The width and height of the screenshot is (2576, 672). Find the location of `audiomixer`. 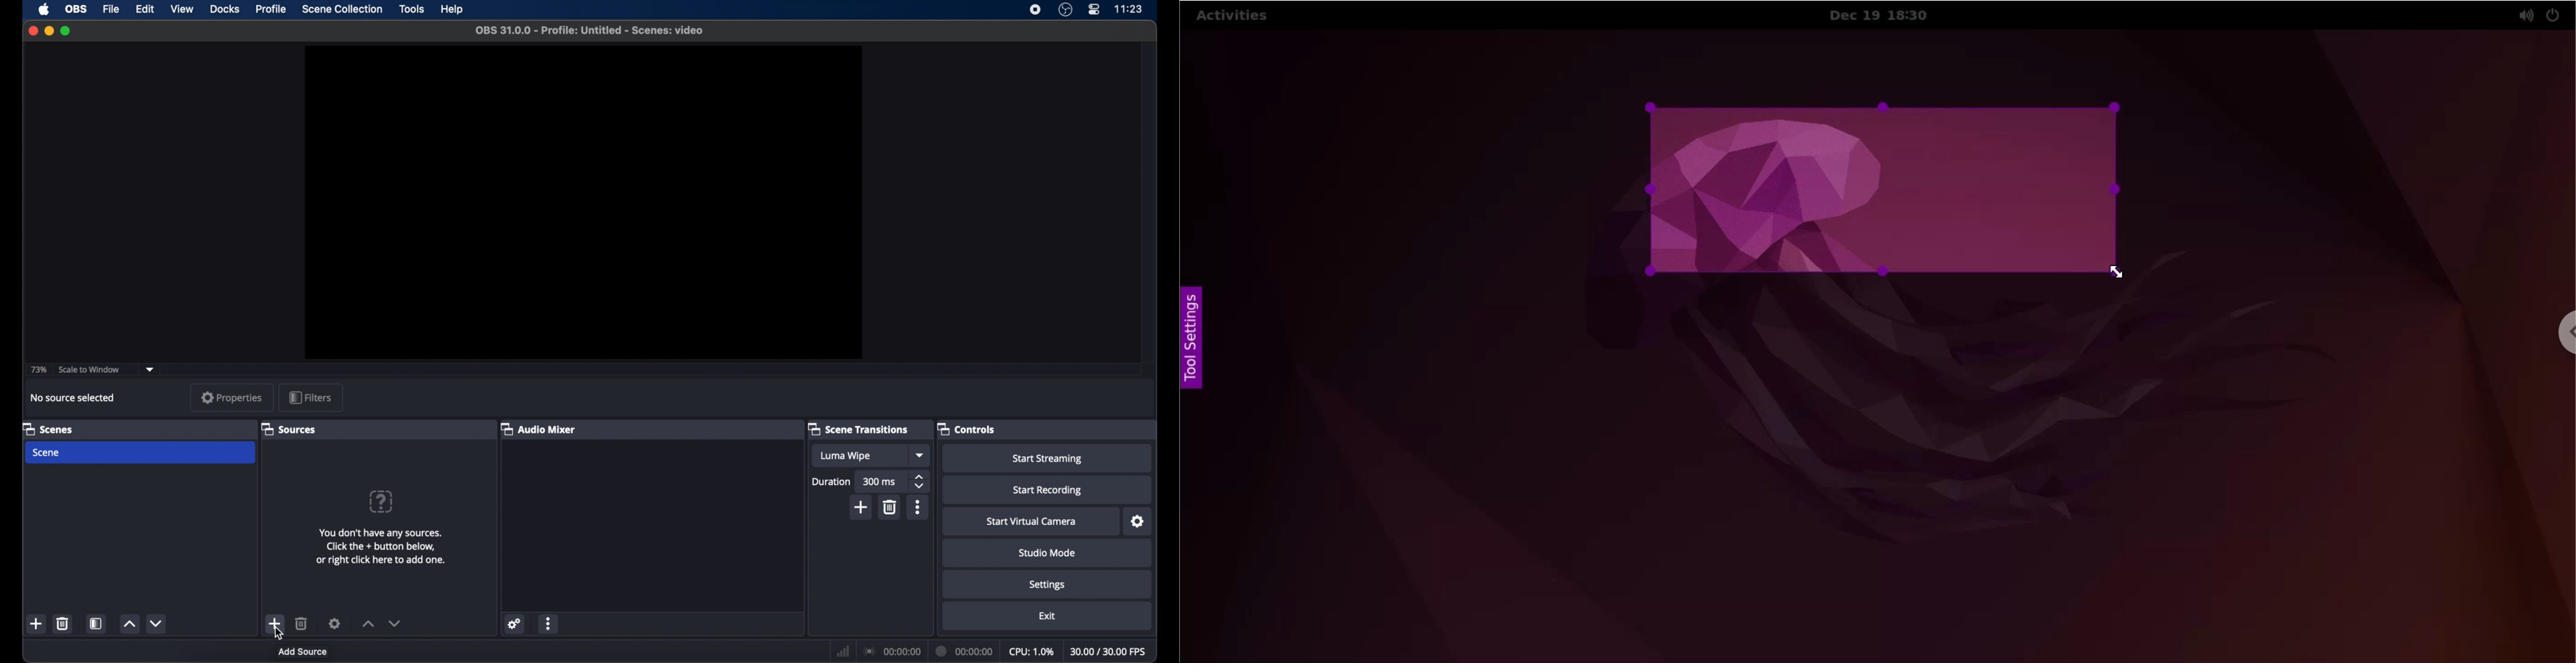

audiomixer is located at coordinates (538, 428).